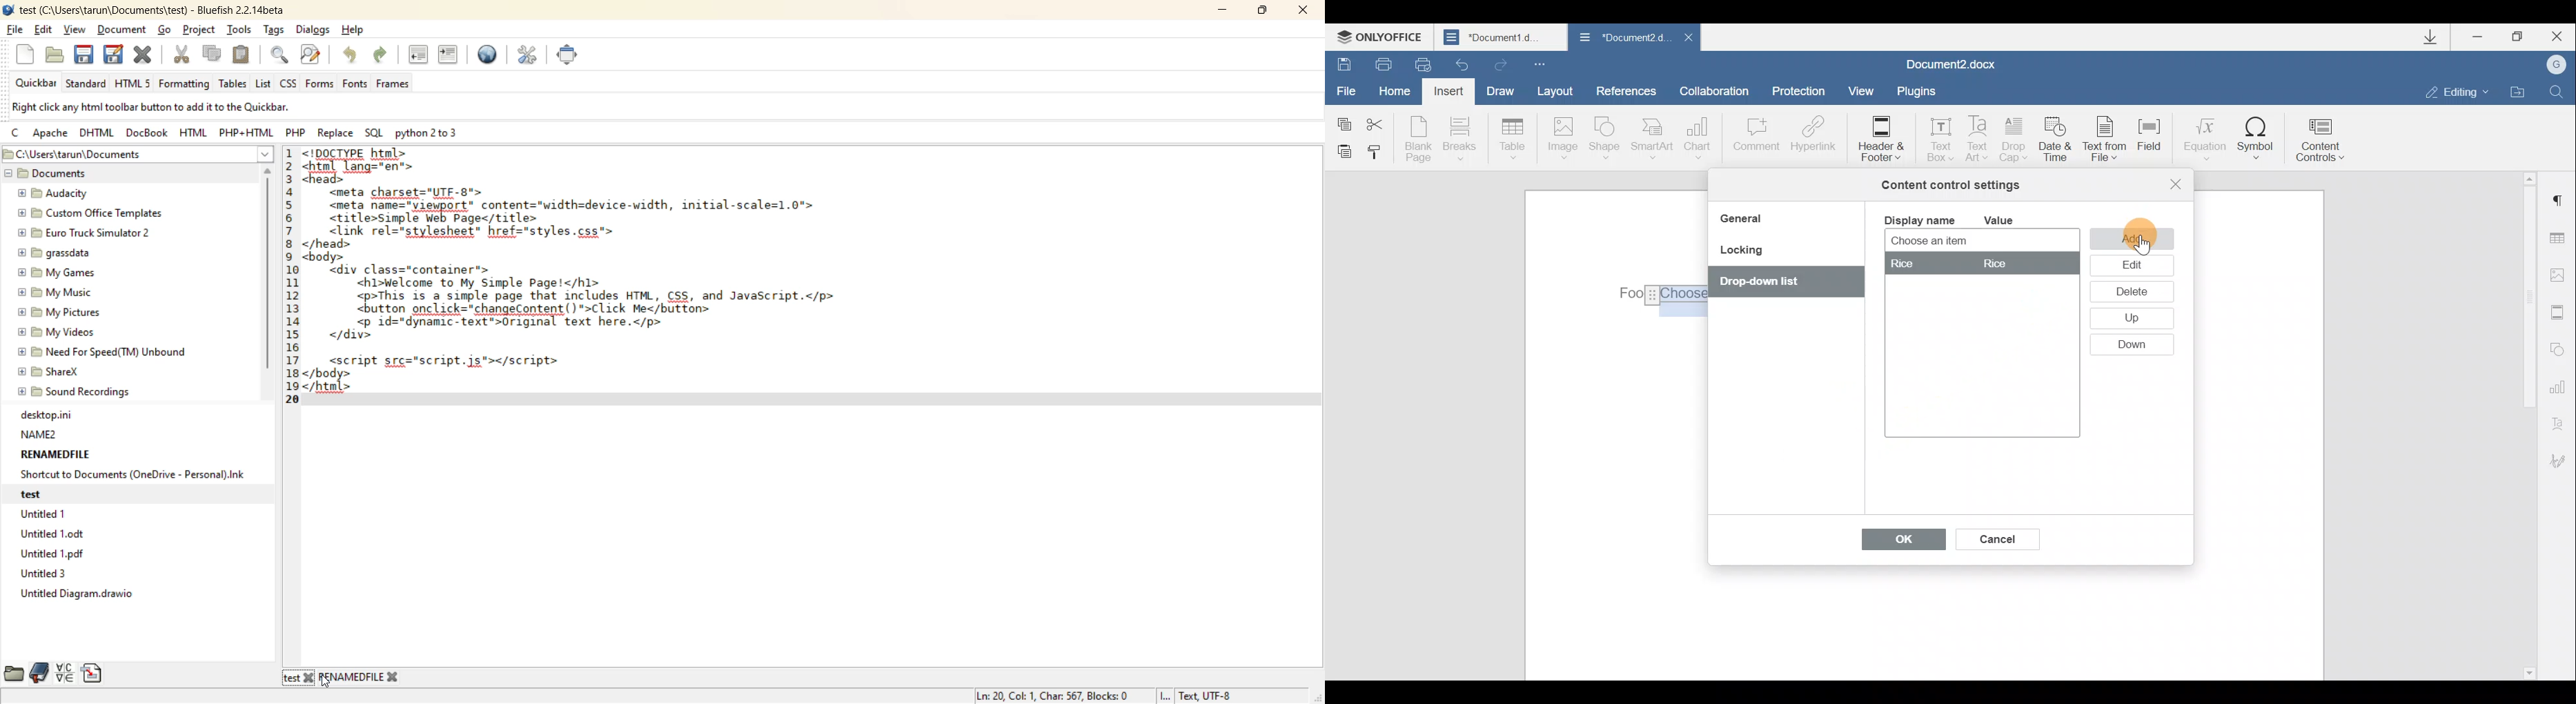  What do you see at coordinates (352, 56) in the screenshot?
I see `undo` at bounding box center [352, 56].